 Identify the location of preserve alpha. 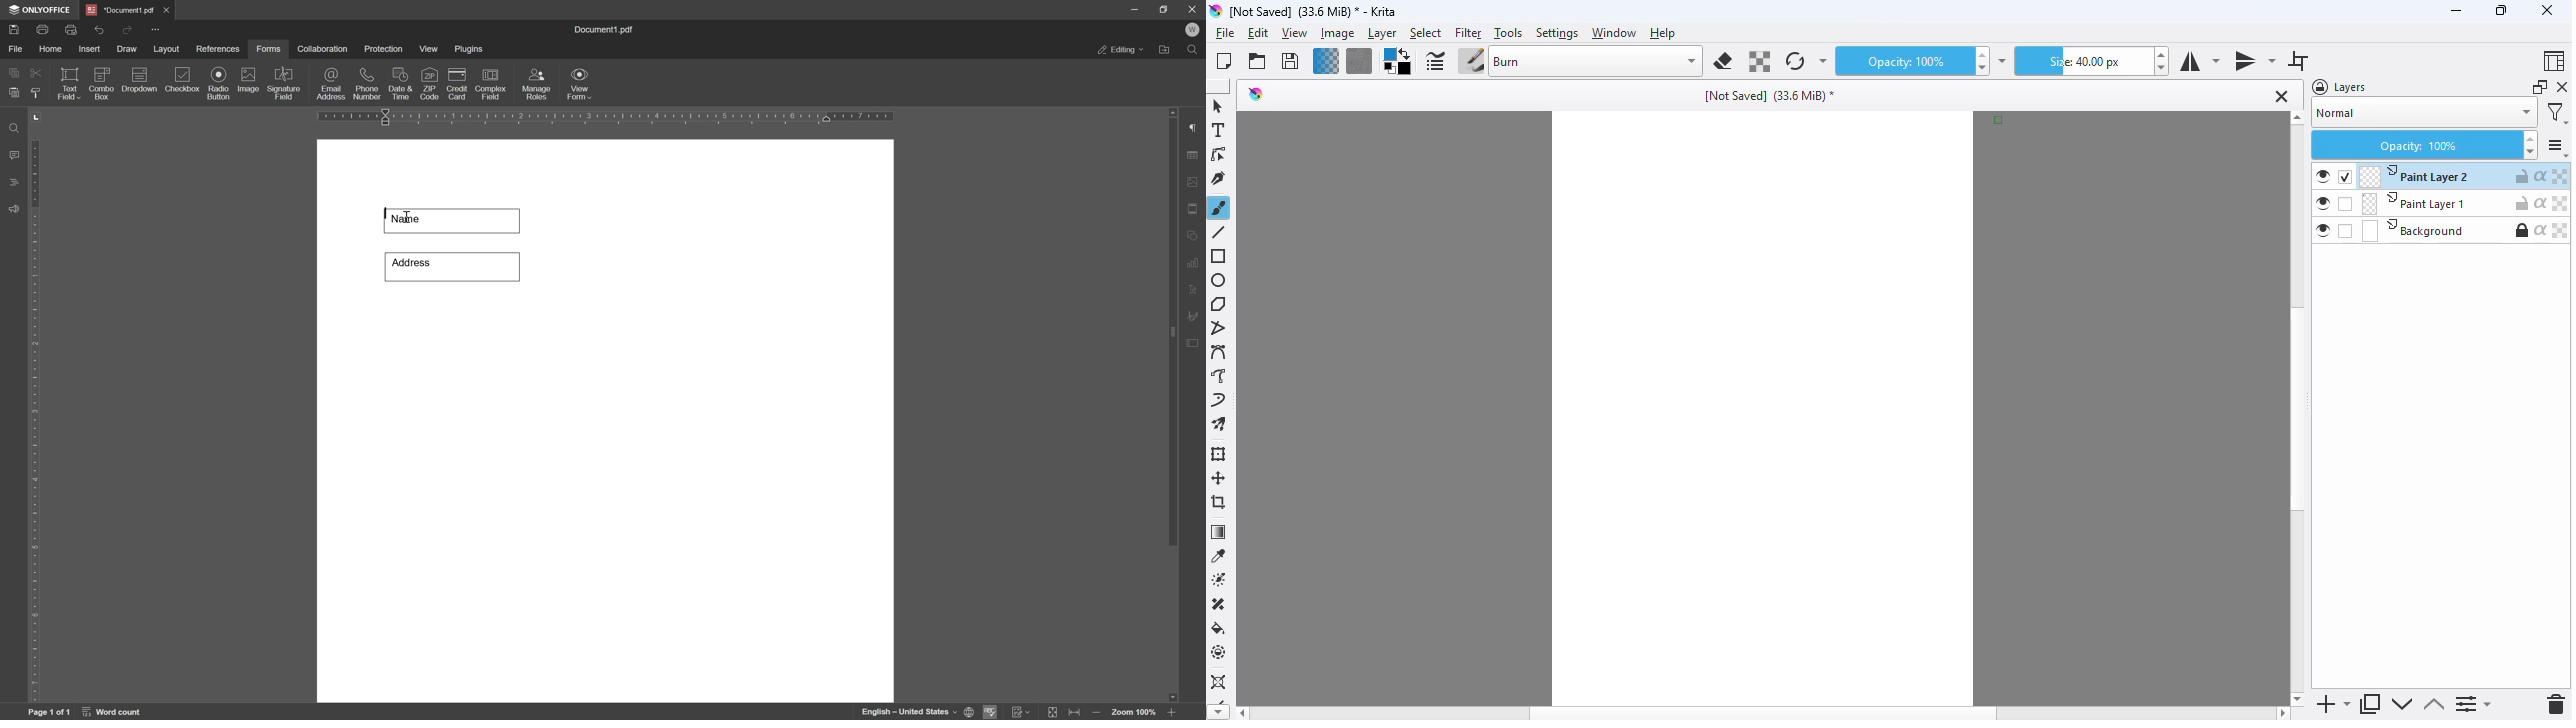
(1760, 62).